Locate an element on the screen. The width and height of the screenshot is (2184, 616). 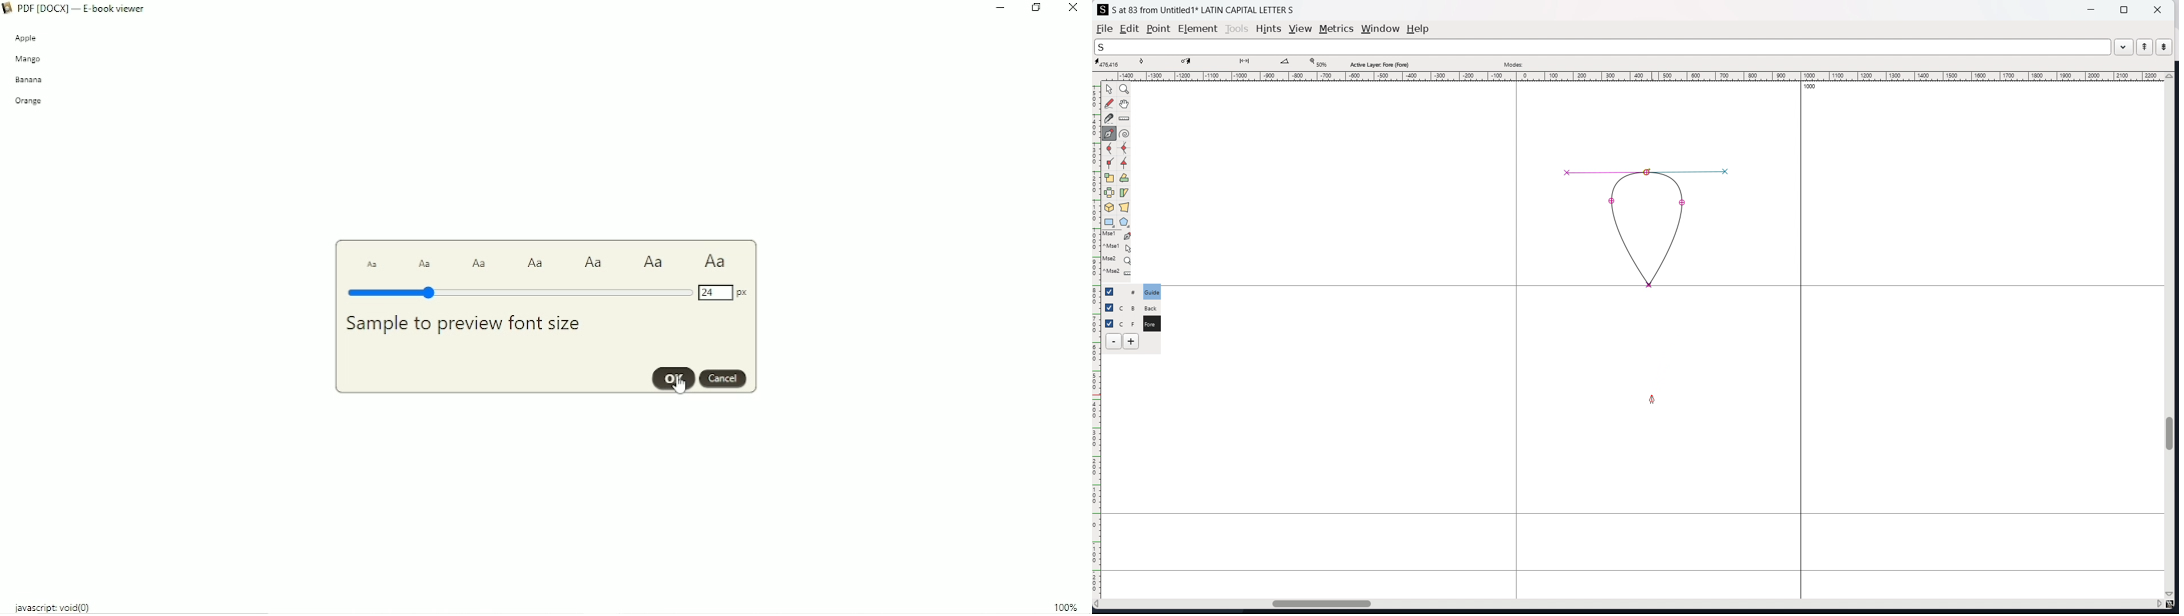
dropdown is located at coordinates (2125, 46).